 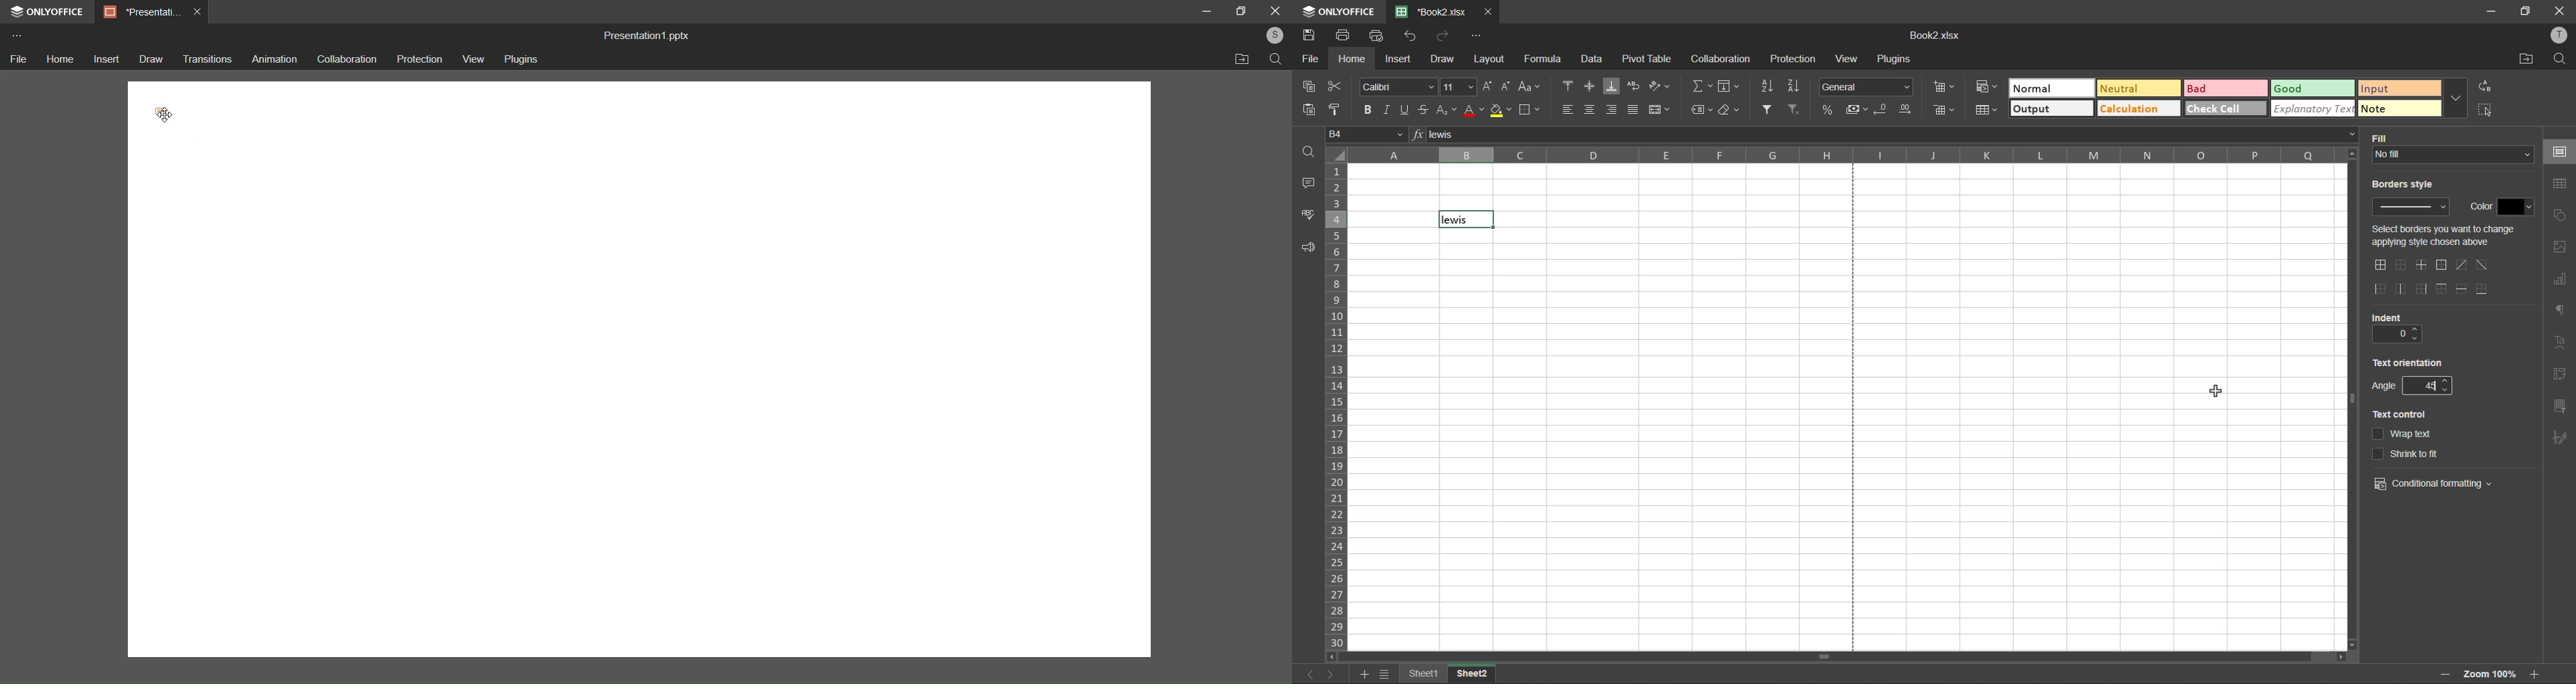 I want to click on font color, so click(x=1473, y=113).